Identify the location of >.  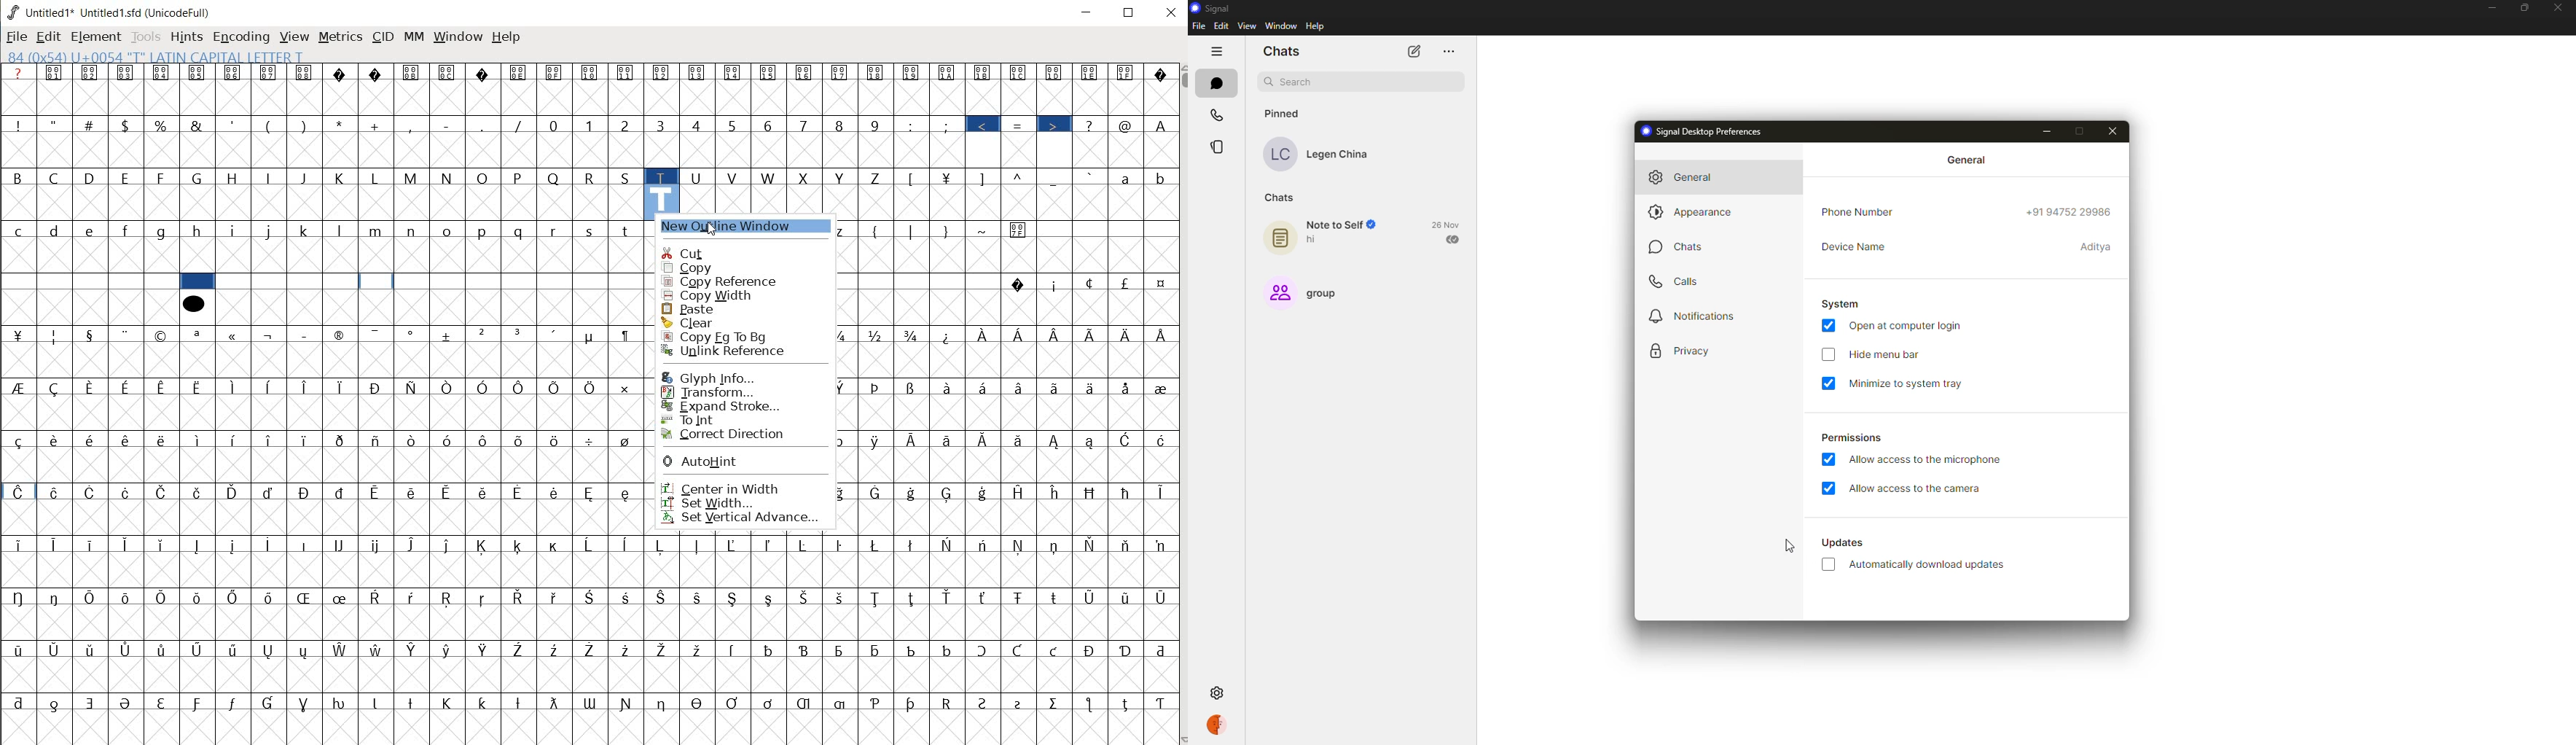
(1055, 125).